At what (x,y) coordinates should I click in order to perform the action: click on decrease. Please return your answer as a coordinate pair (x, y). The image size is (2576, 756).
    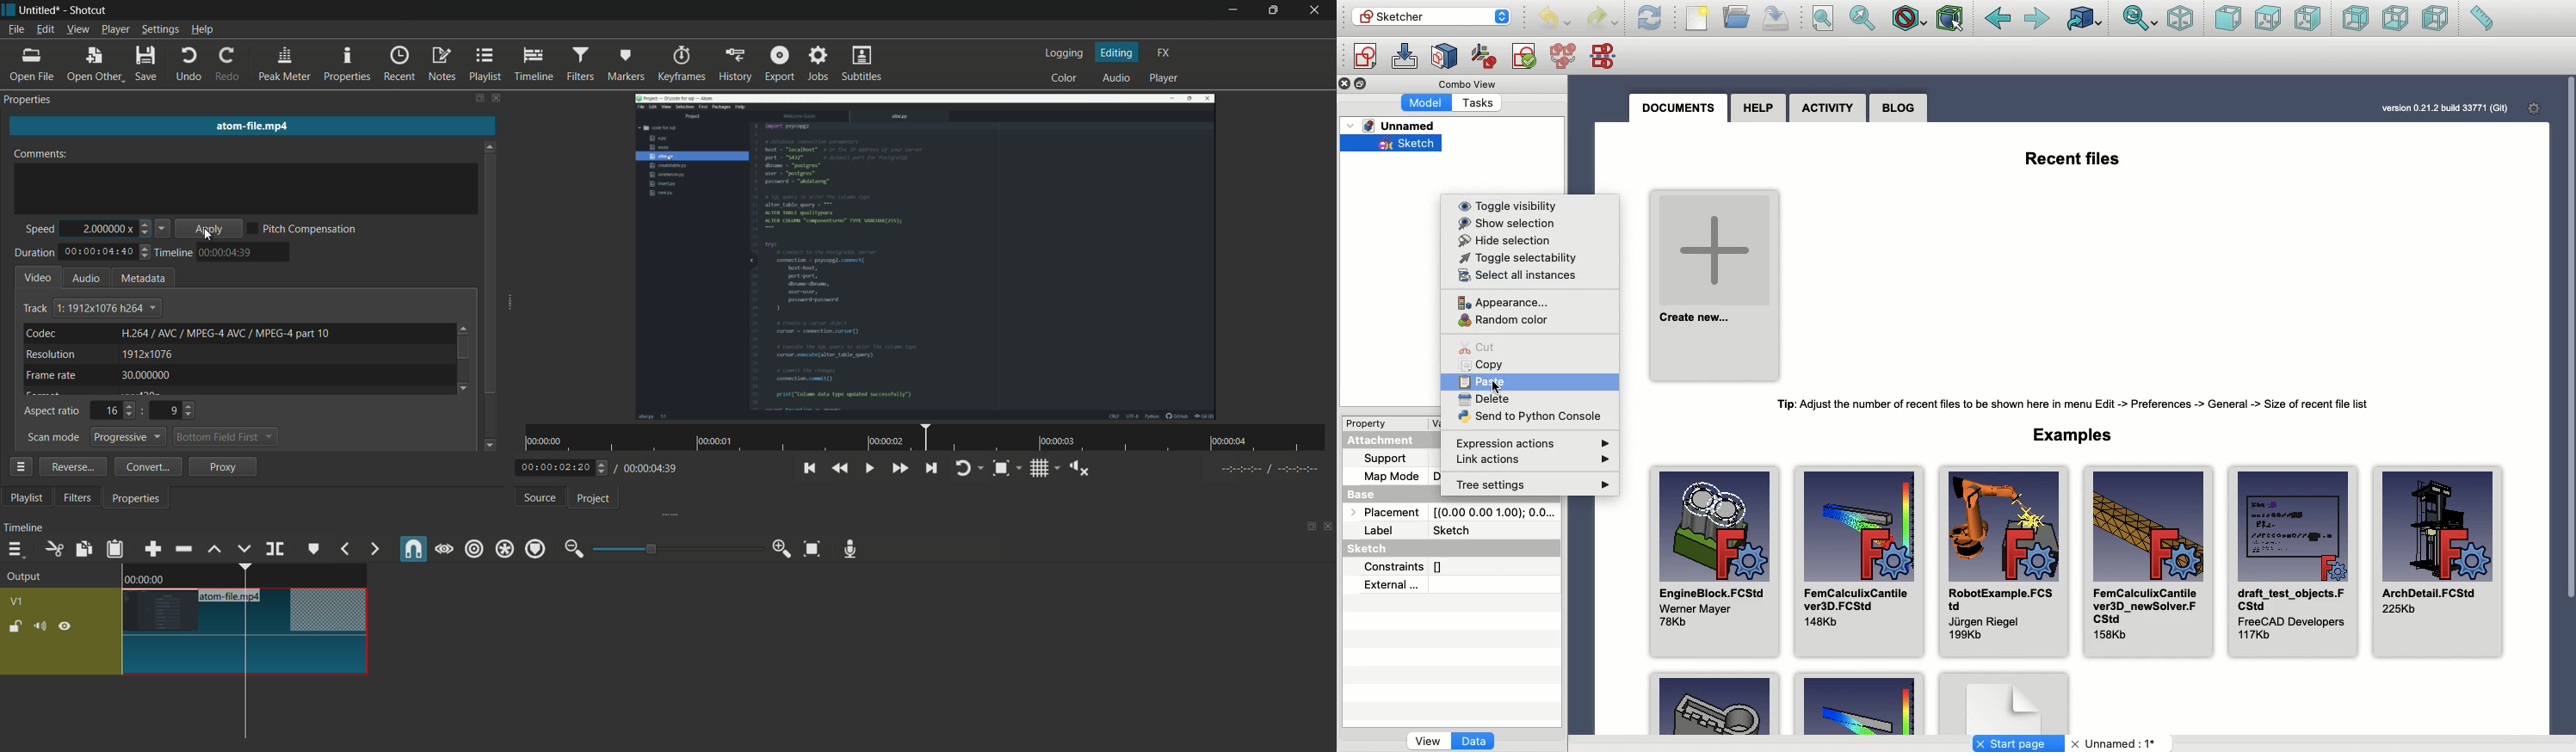
    Looking at the image, I should click on (146, 233).